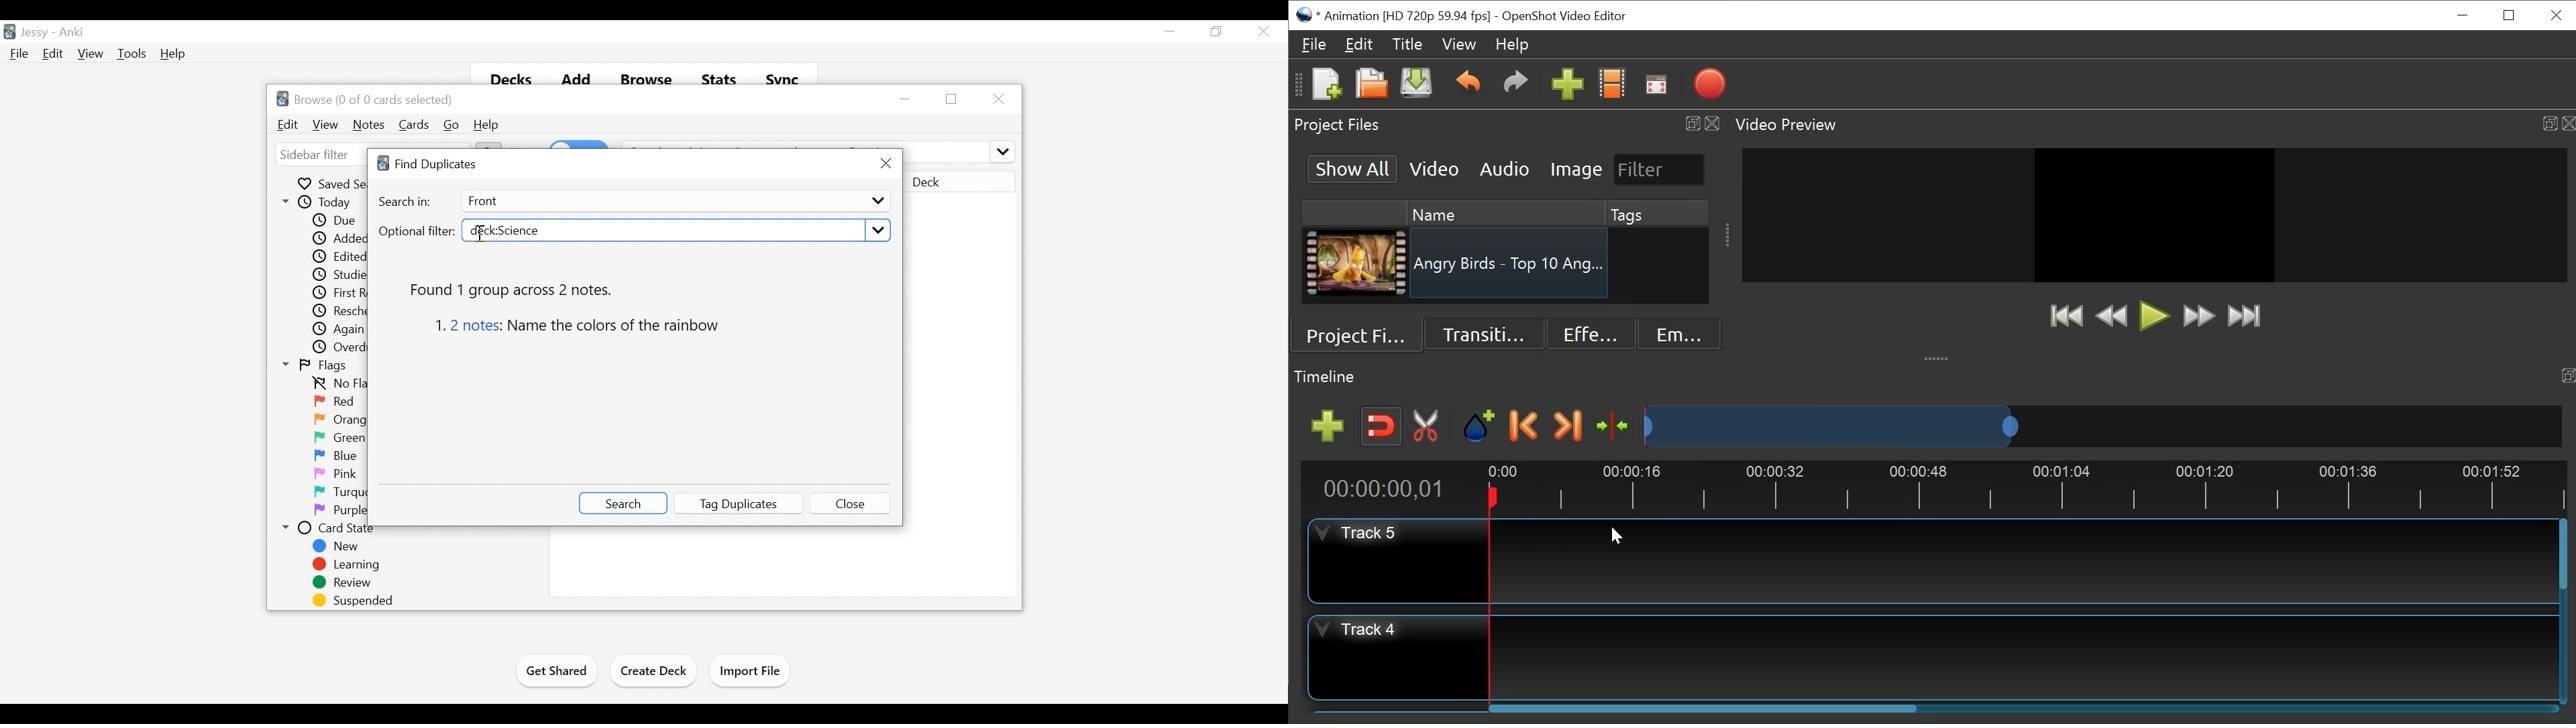  What do you see at coordinates (316, 156) in the screenshot?
I see `sidebar filter` at bounding box center [316, 156].